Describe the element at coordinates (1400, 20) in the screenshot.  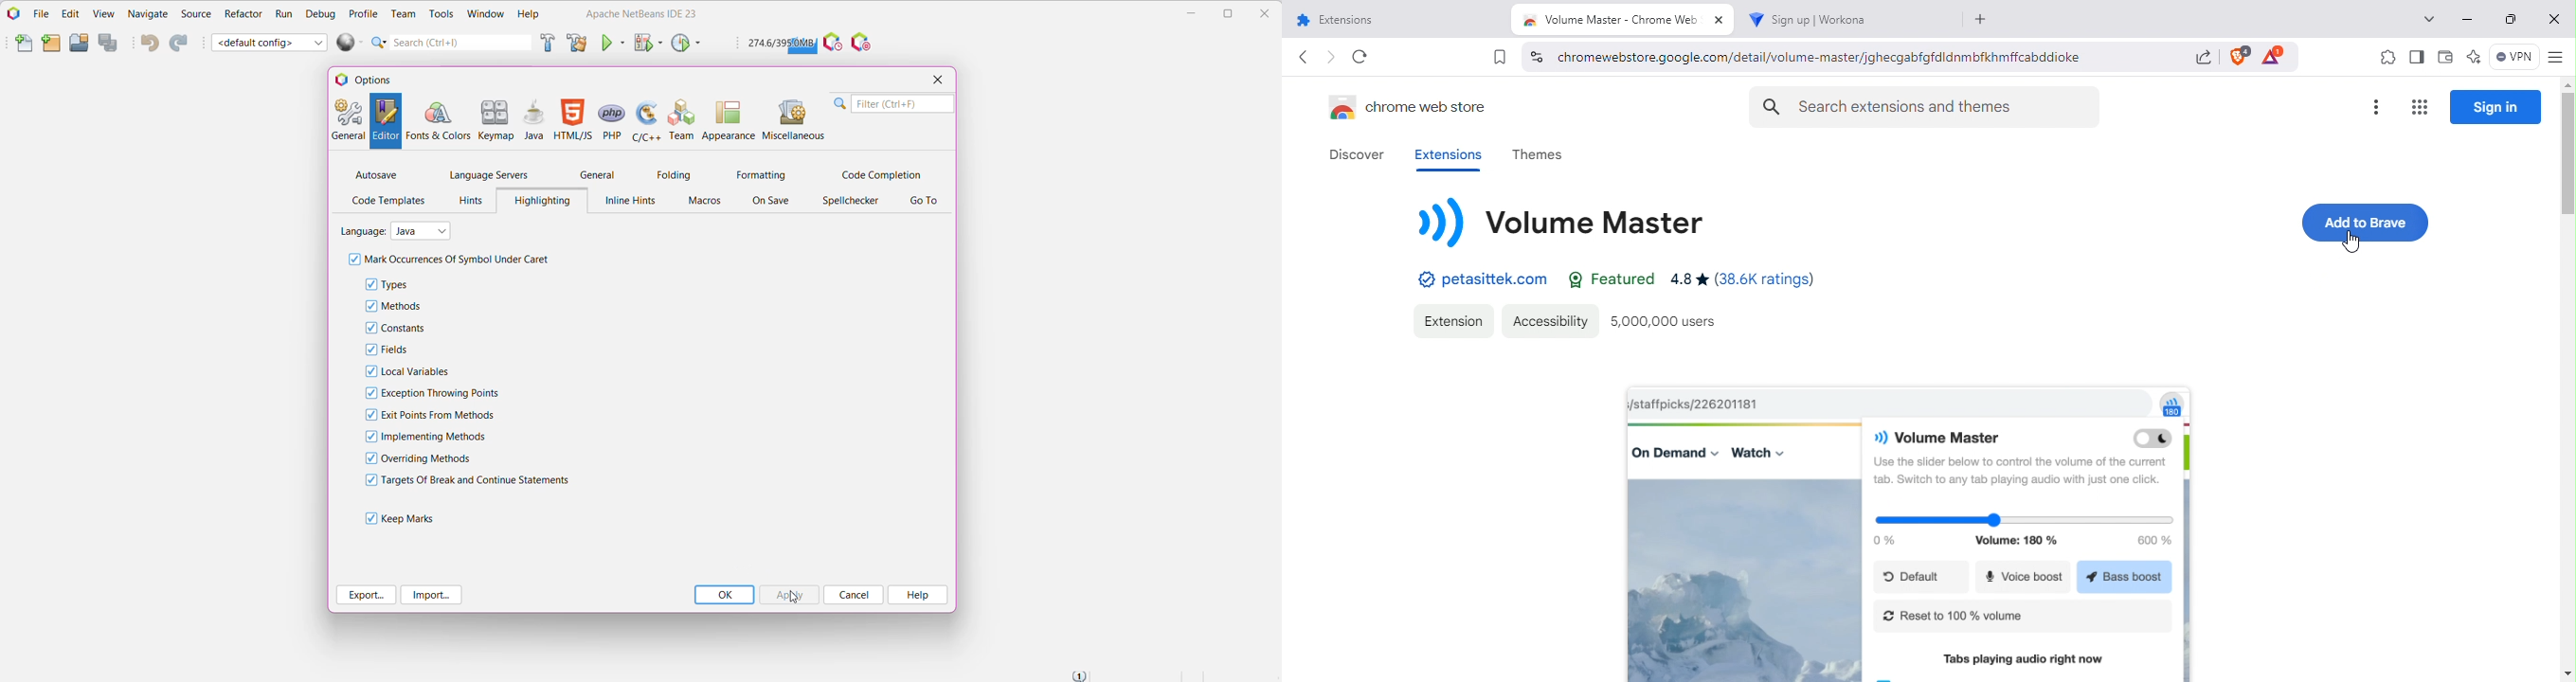
I see `Extensions tab` at that location.